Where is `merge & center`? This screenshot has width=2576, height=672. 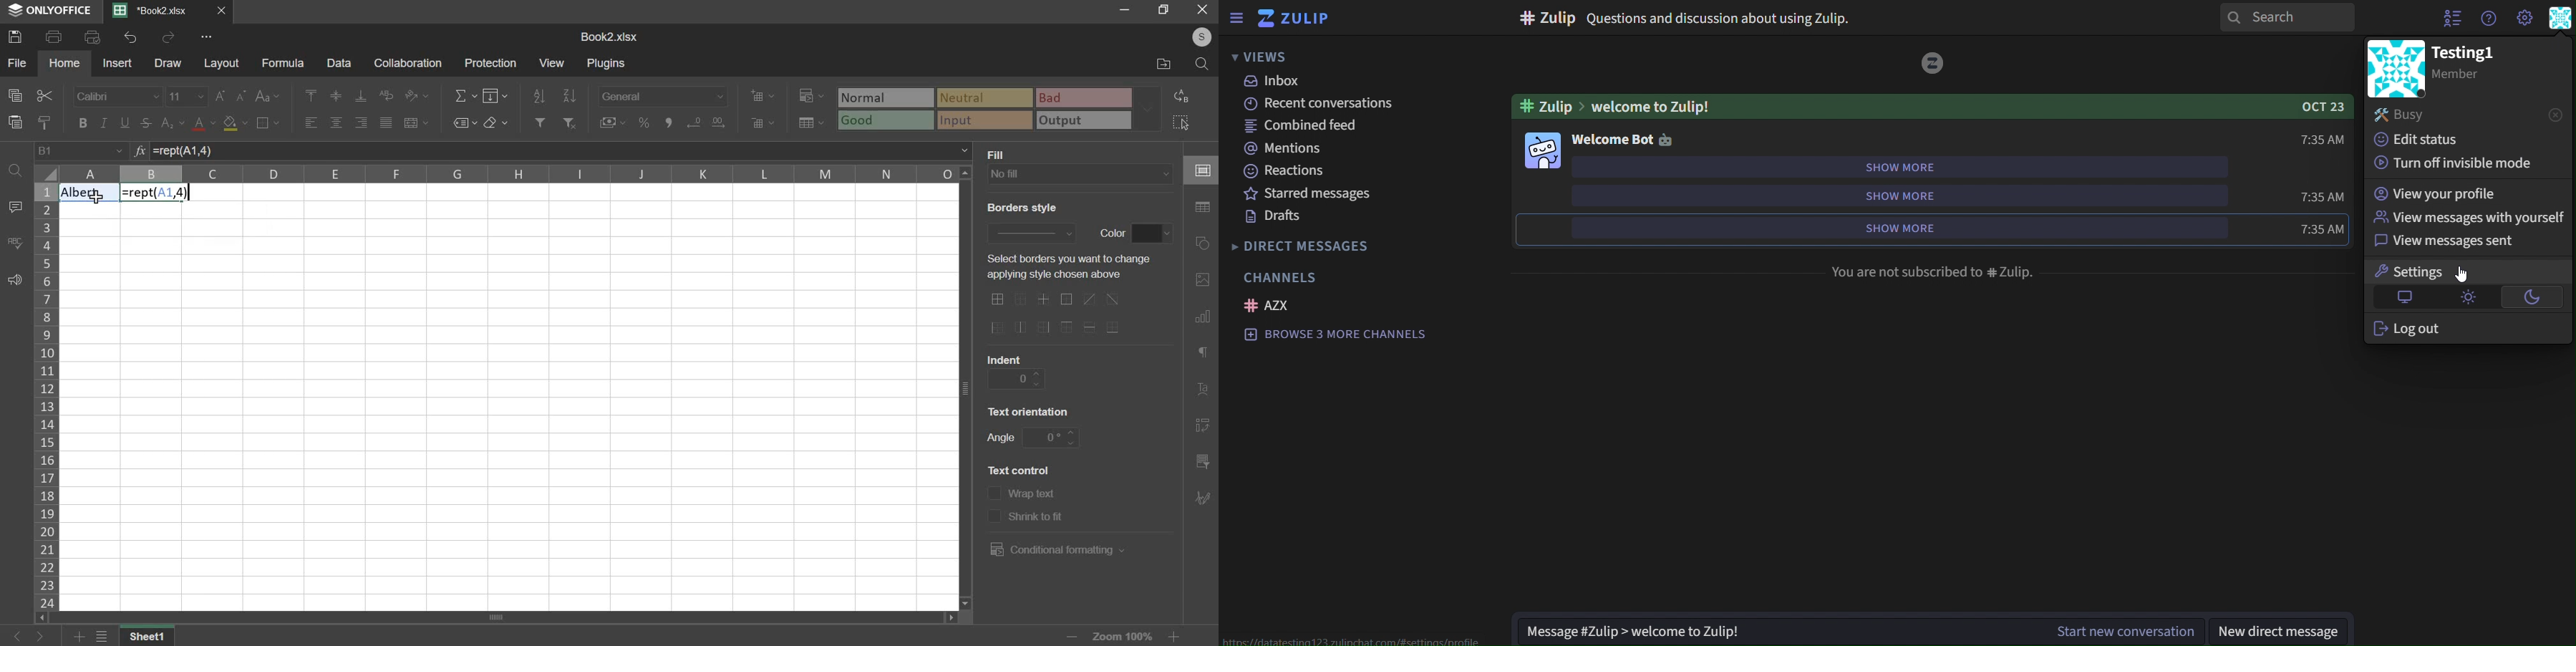 merge & center is located at coordinates (415, 123).